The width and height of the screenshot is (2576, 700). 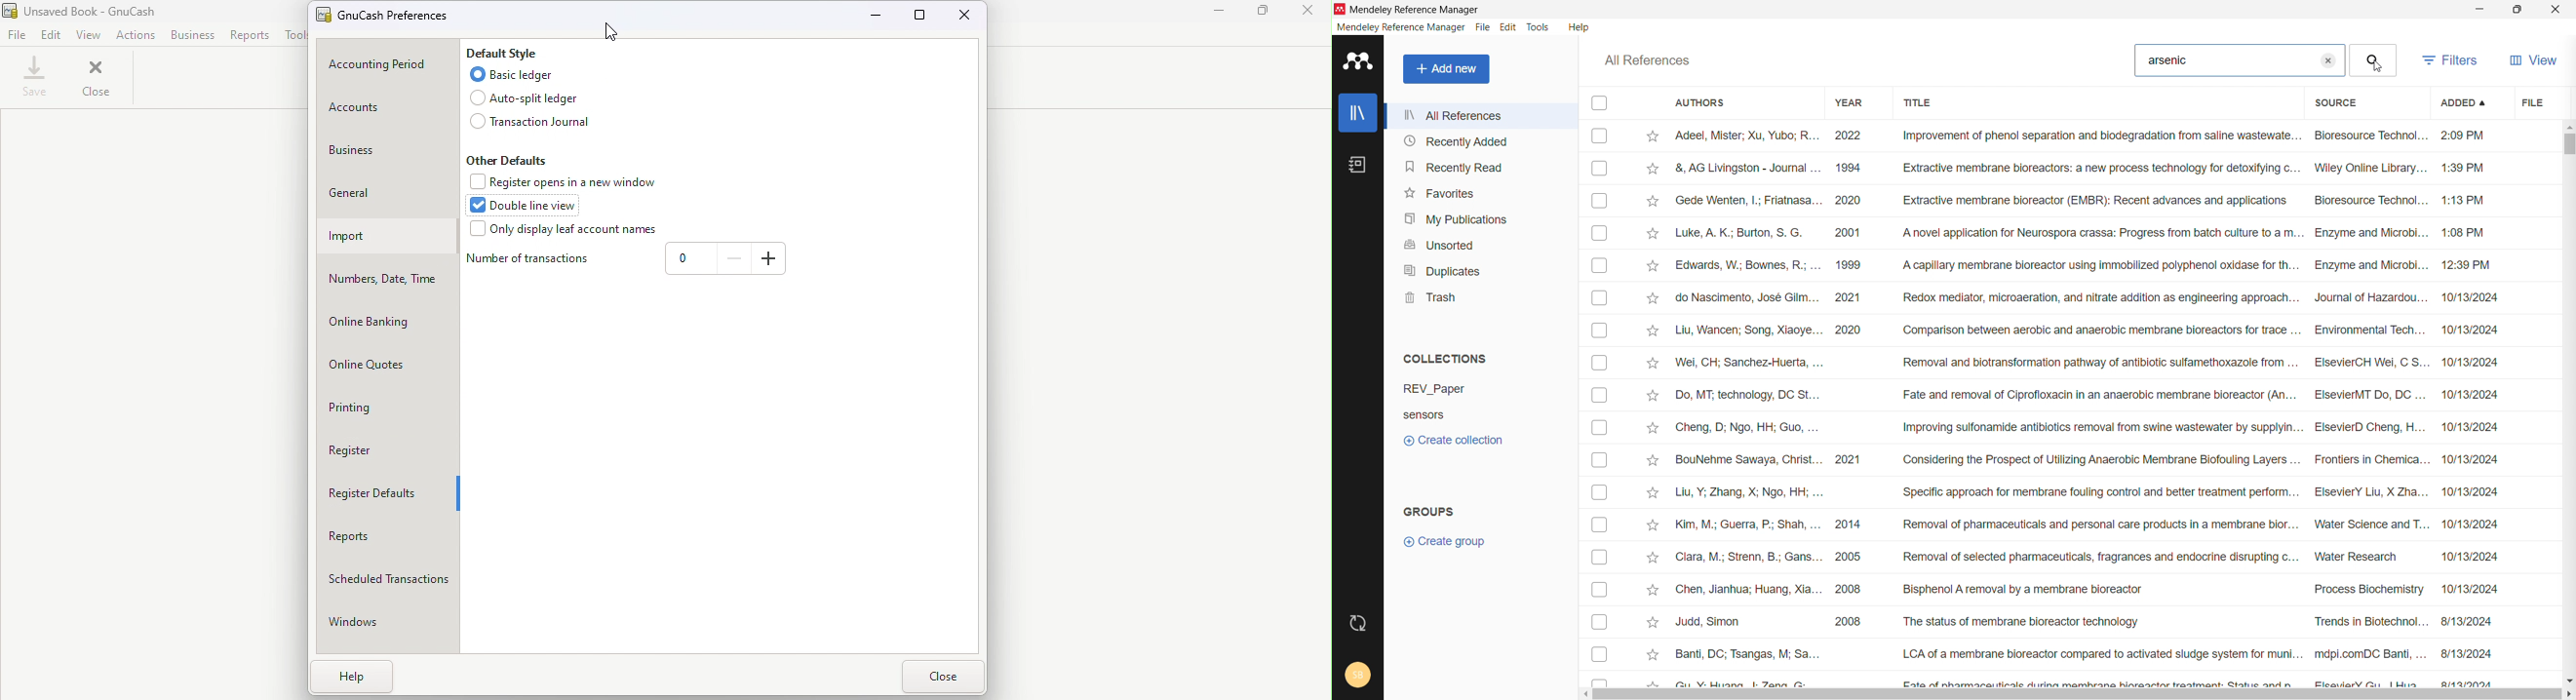 What do you see at coordinates (1655, 297) in the screenshot?
I see `Add to favorites` at bounding box center [1655, 297].